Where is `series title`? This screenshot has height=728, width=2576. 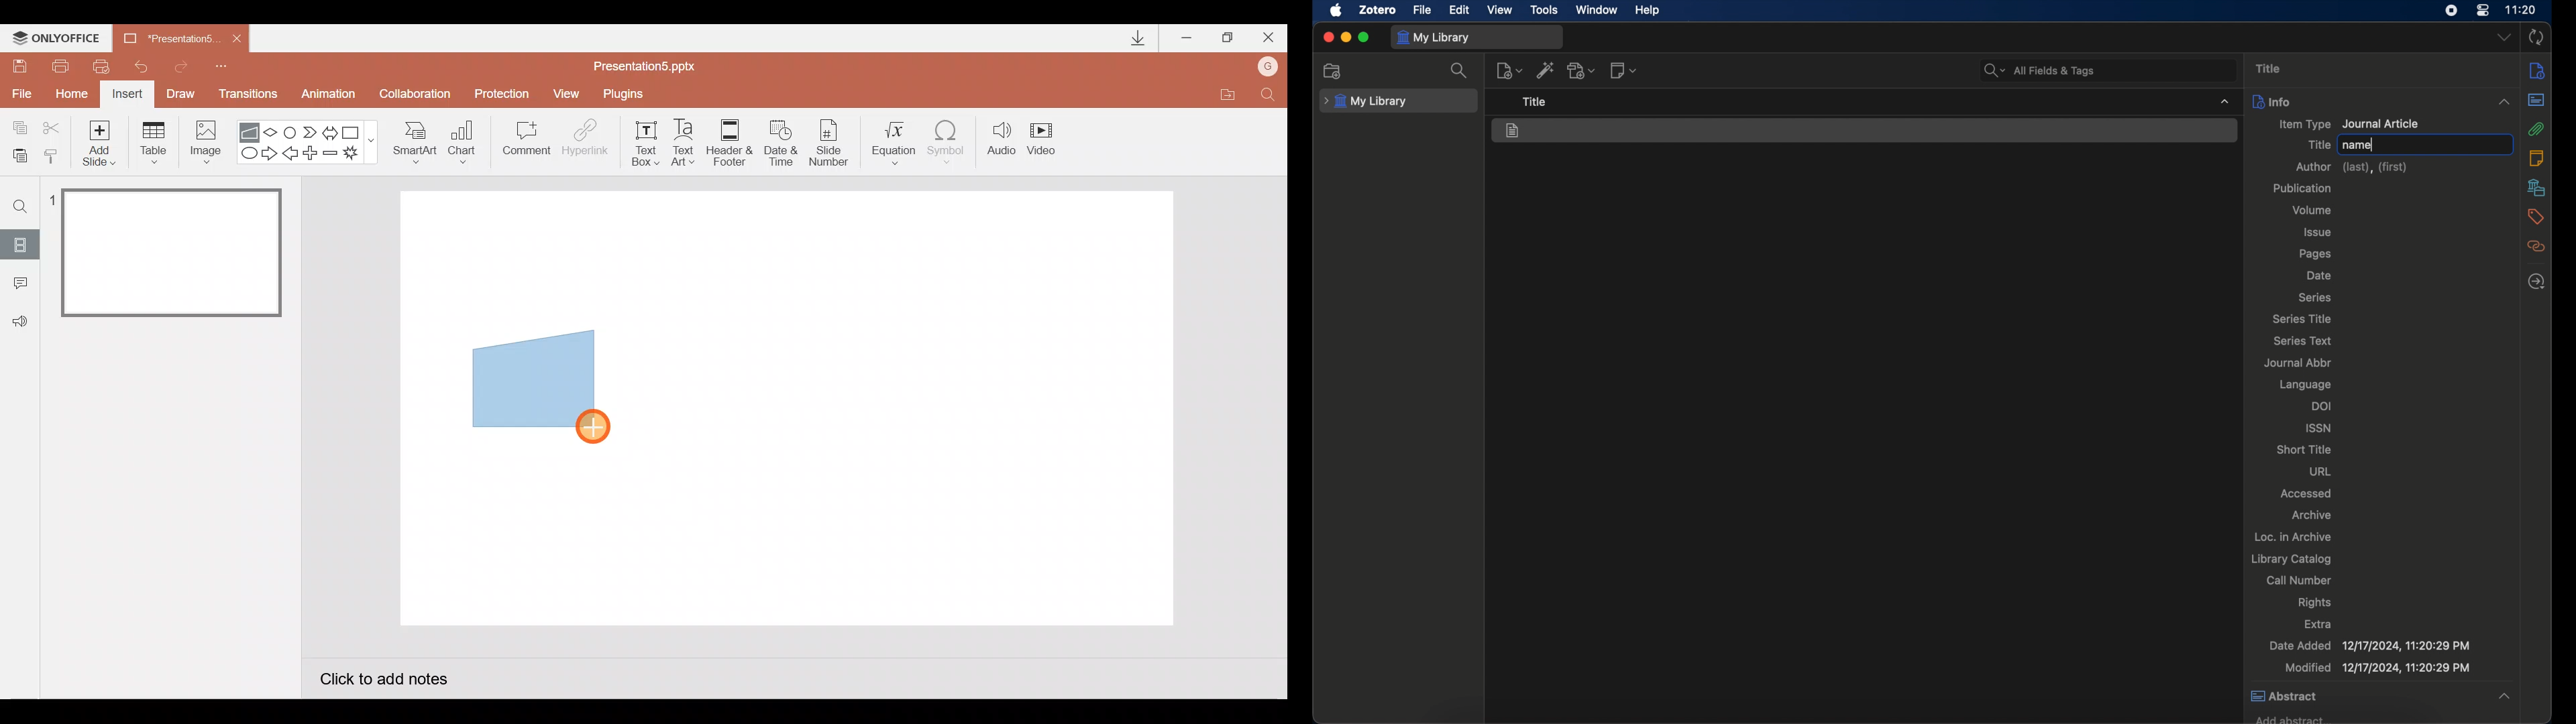 series title is located at coordinates (2302, 320).